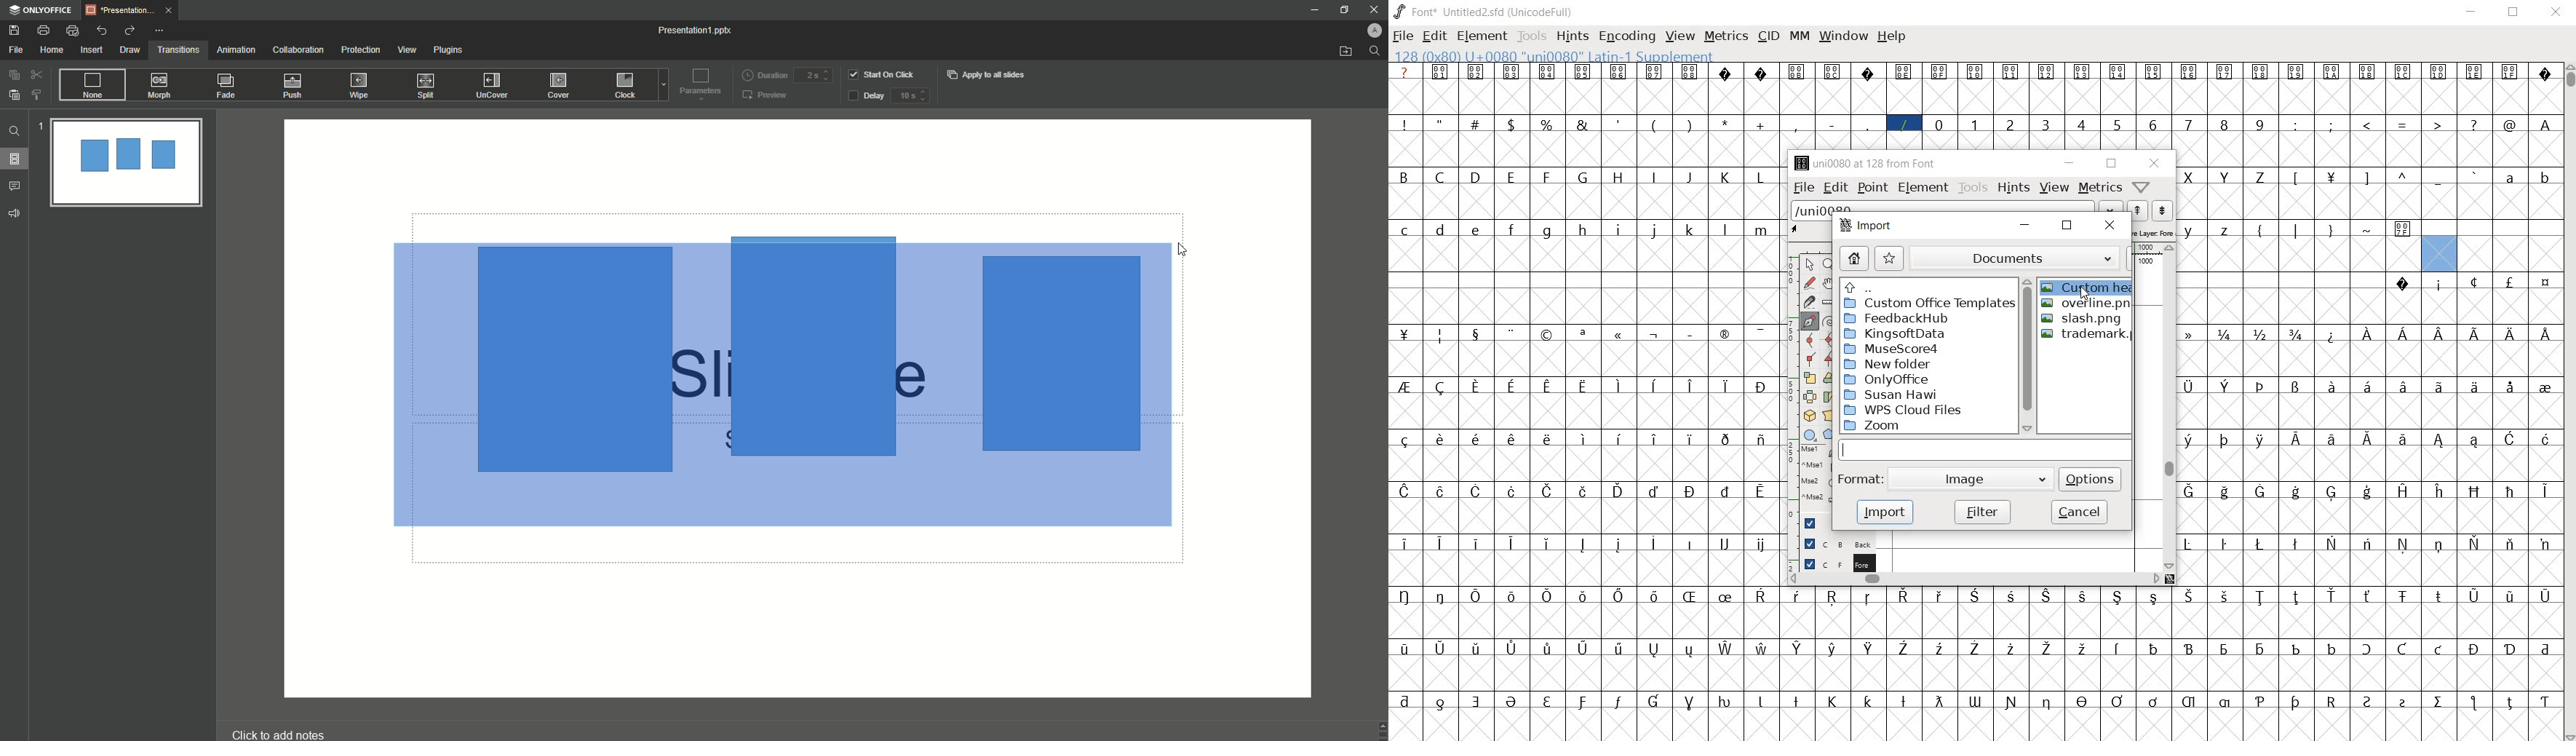 The height and width of the screenshot is (756, 2576). Describe the element at coordinates (1547, 336) in the screenshot. I see `glyph` at that location.